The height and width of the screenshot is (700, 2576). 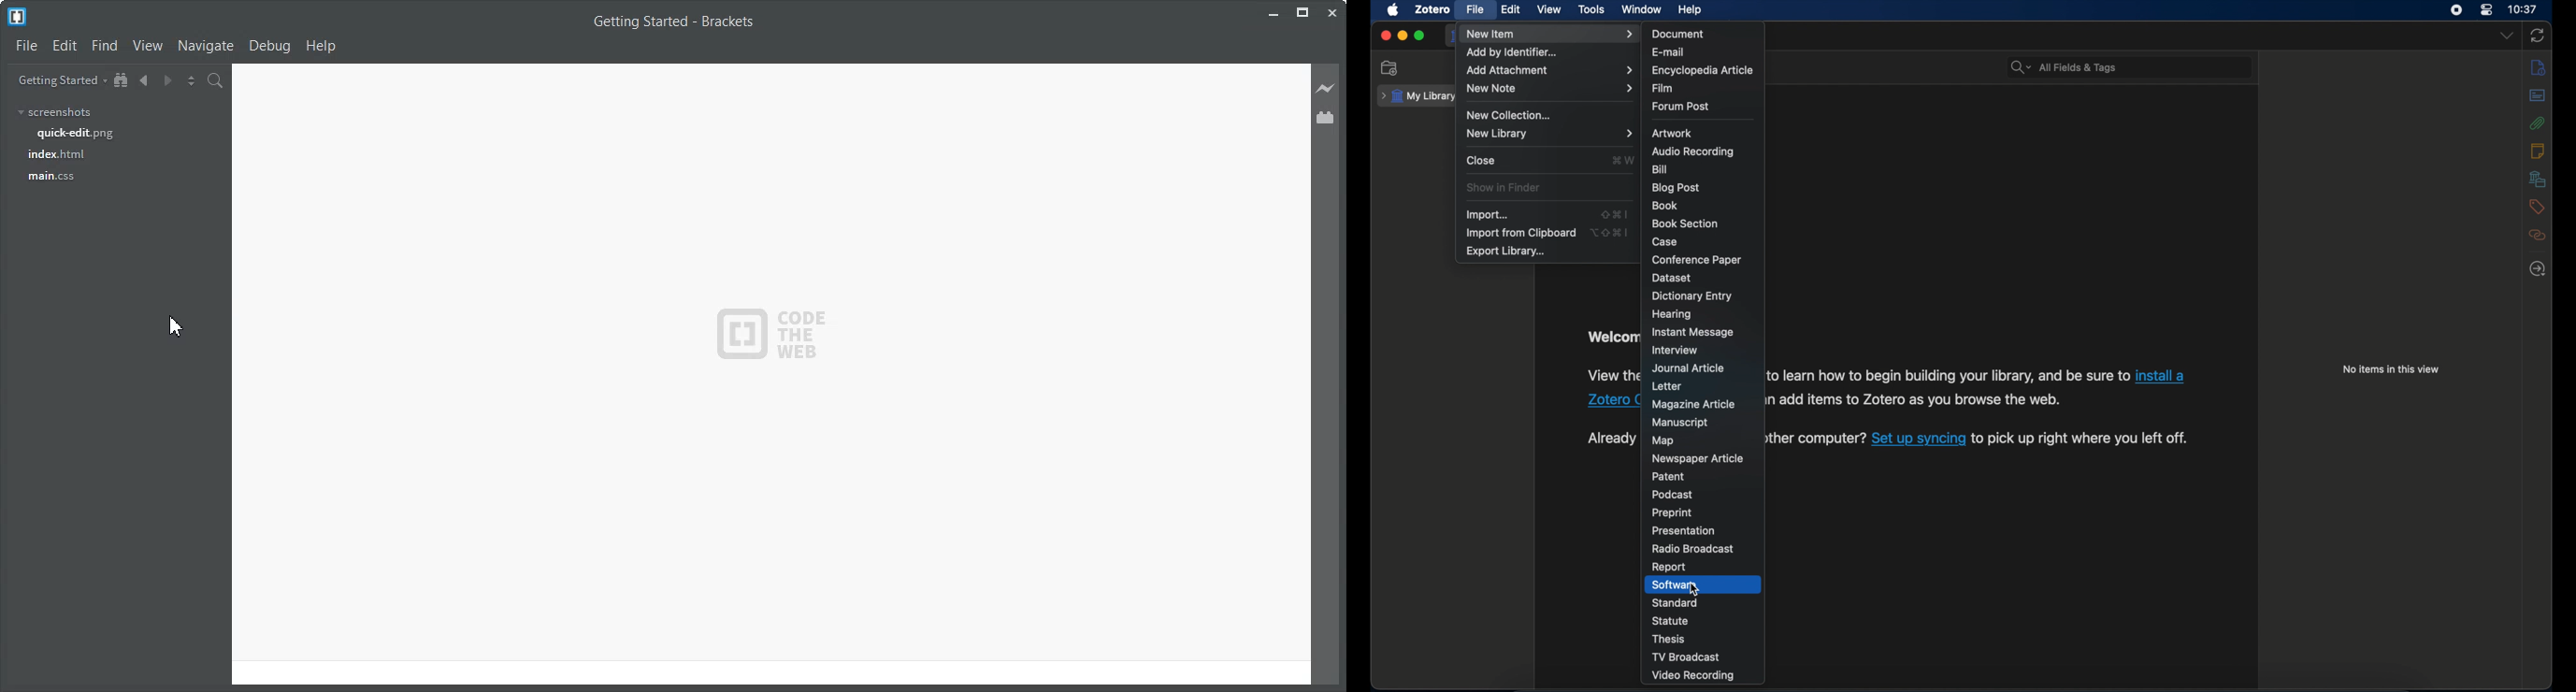 I want to click on video recording, so click(x=1694, y=676).